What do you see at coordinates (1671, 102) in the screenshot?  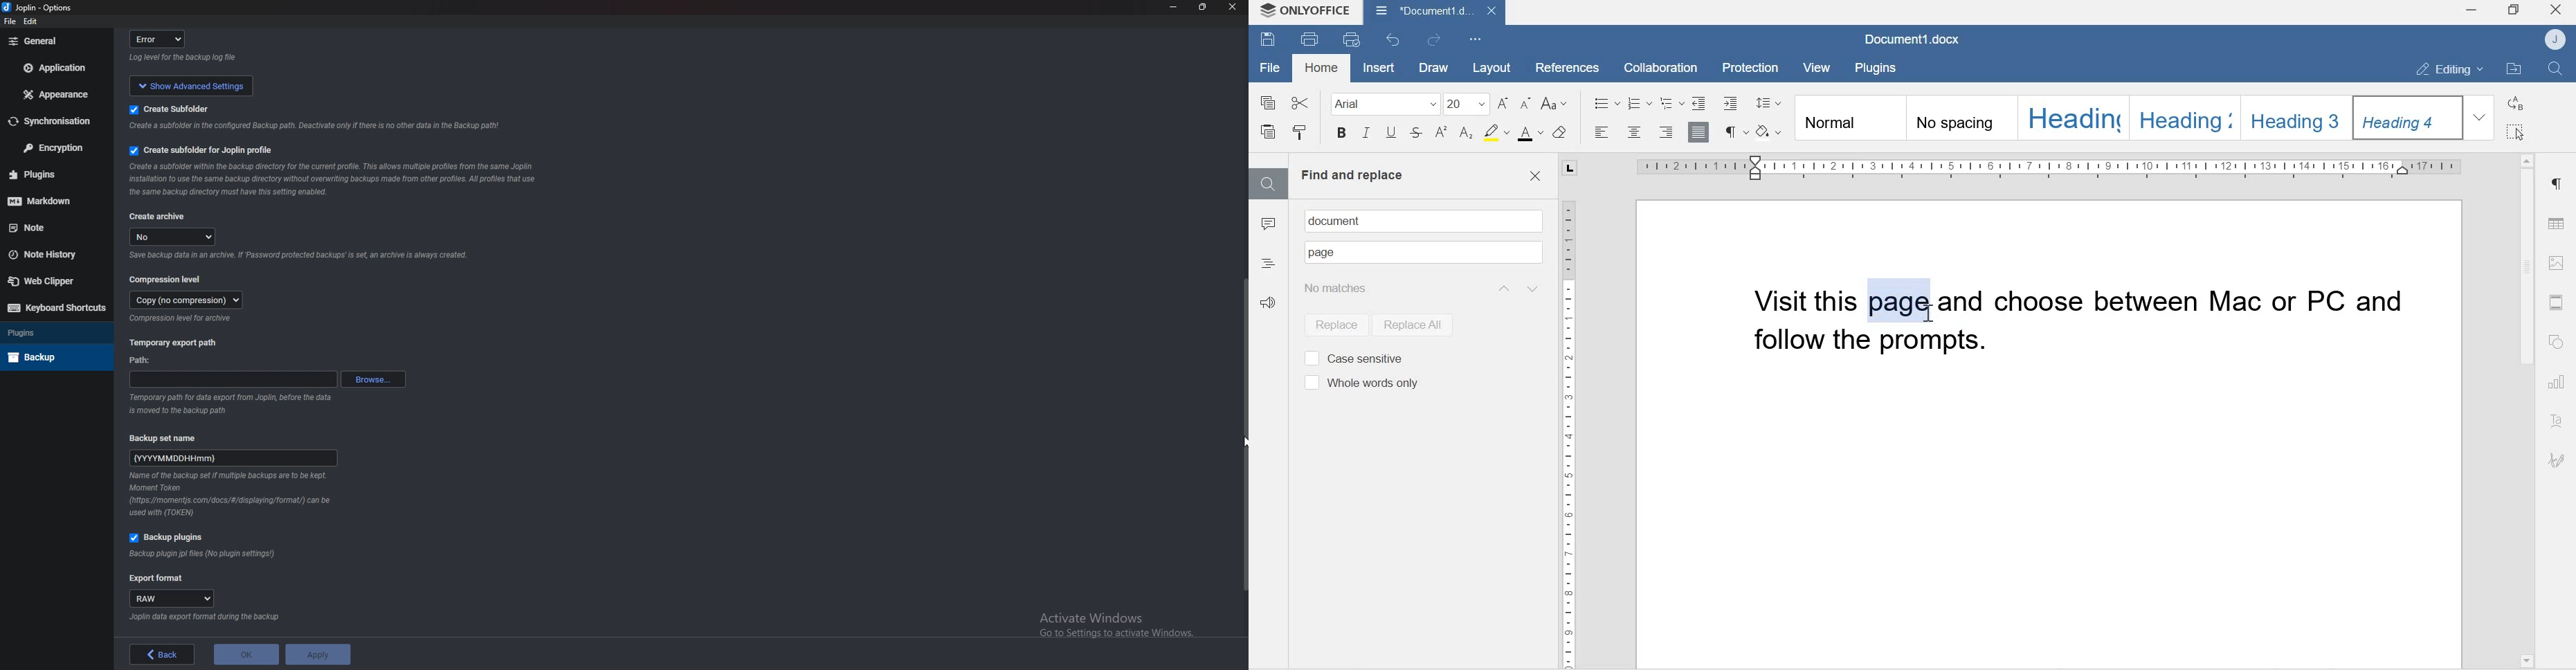 I see `Multilevel List` at bounding box center [1671, 102].